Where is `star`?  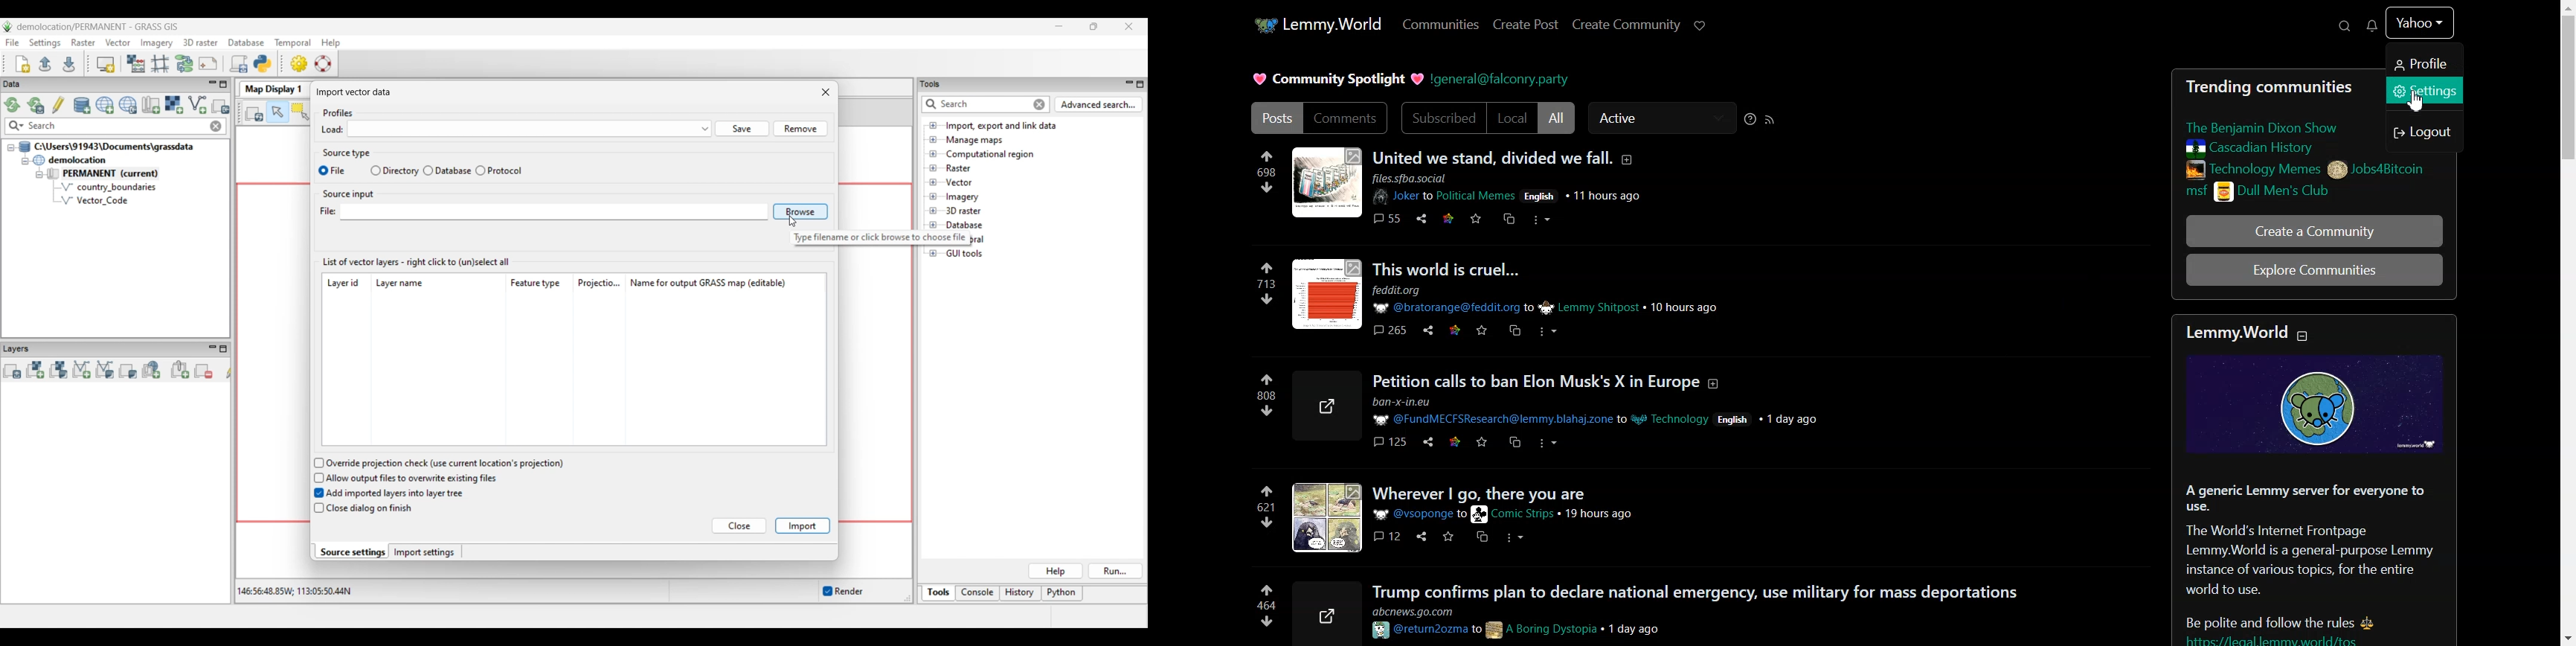
star is located at coordinates (1449, 542).